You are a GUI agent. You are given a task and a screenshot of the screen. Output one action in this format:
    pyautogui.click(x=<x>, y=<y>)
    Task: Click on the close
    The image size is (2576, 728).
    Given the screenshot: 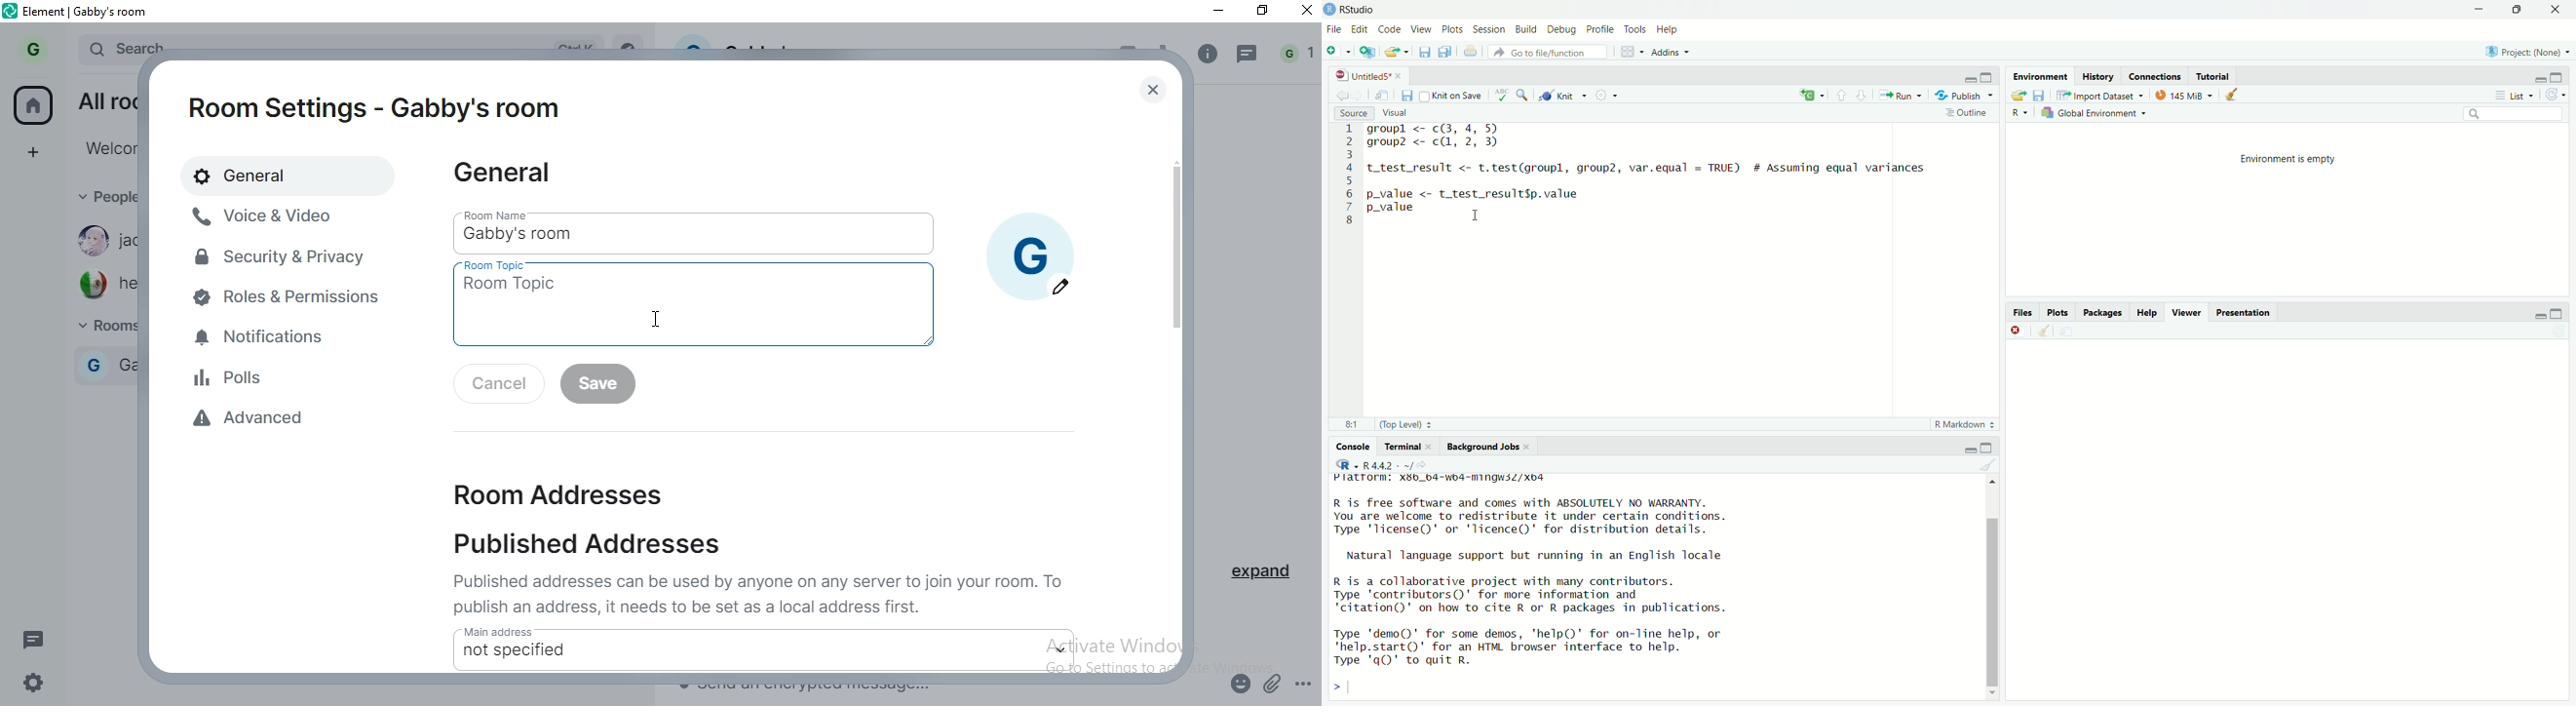 What is the action you would take?
    pyautogui.click(x=1303, y=15)
    